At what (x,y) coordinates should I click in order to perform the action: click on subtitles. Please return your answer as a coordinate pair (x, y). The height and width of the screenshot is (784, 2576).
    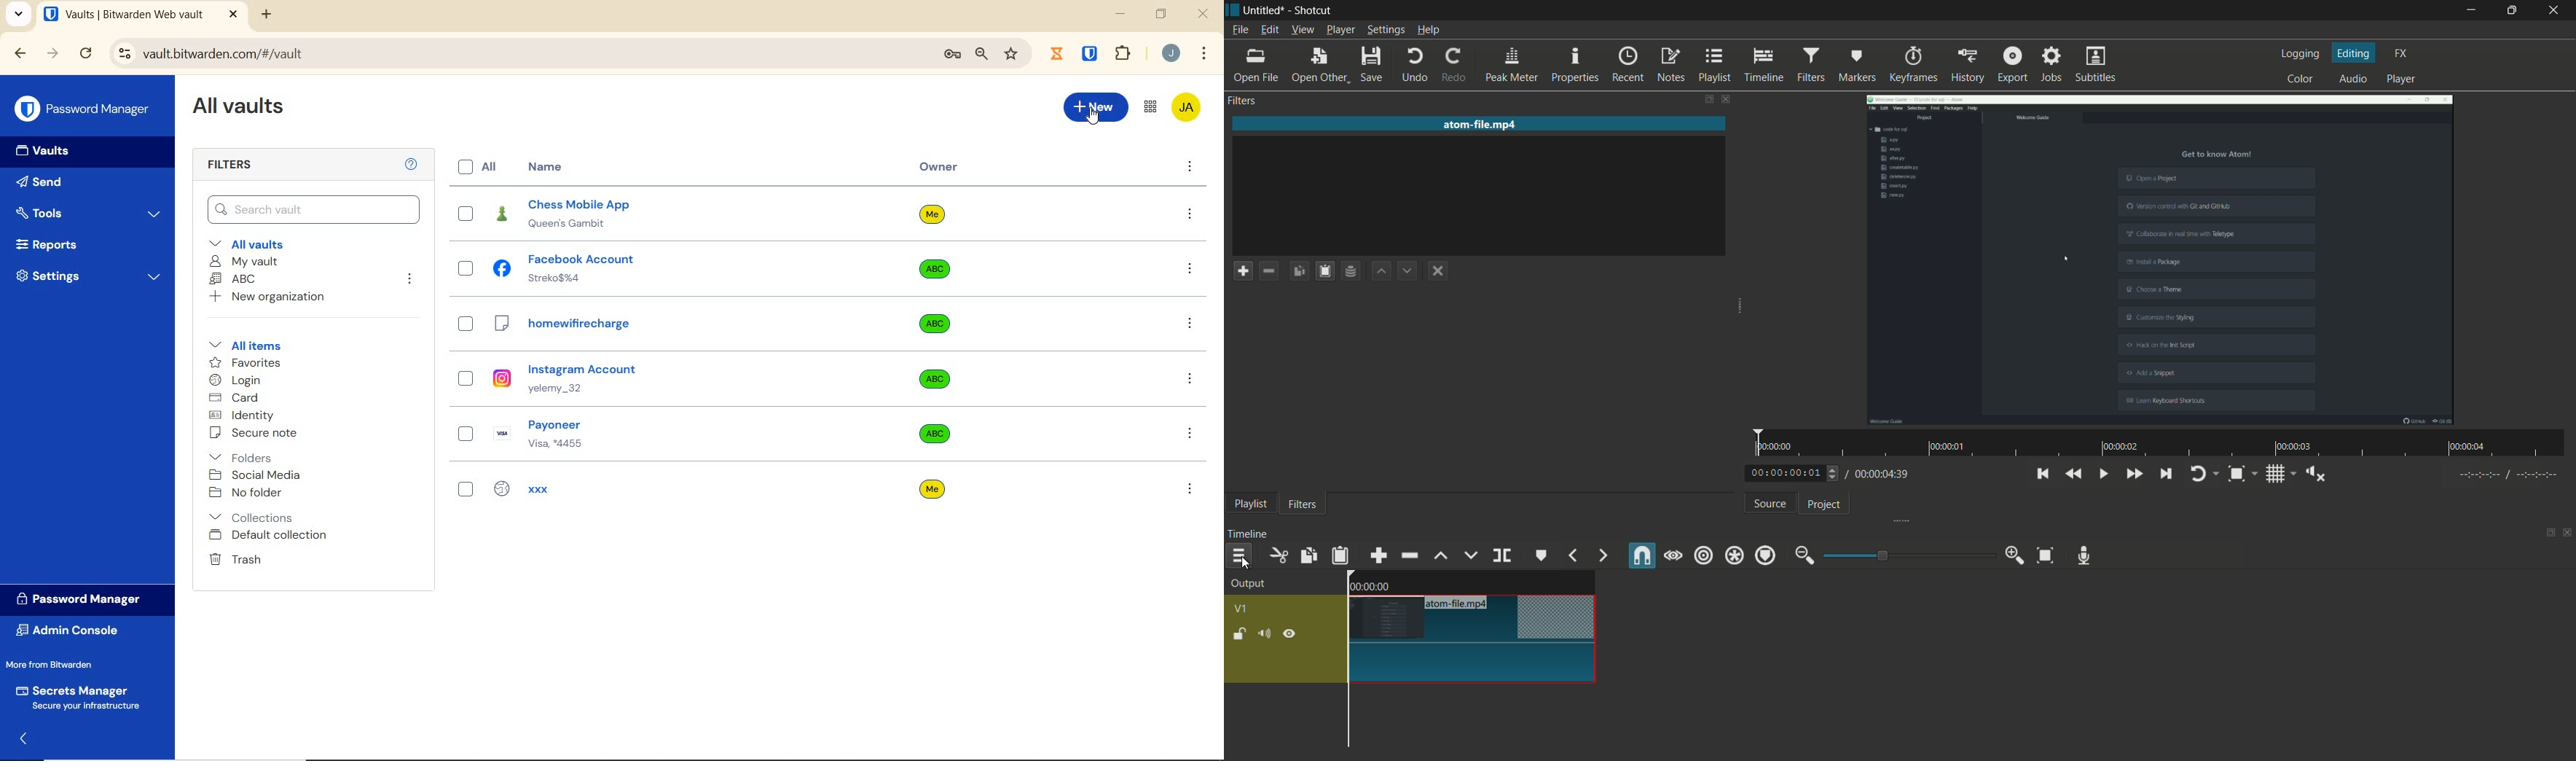
    Looking at the image, I should click on (2096, 65).